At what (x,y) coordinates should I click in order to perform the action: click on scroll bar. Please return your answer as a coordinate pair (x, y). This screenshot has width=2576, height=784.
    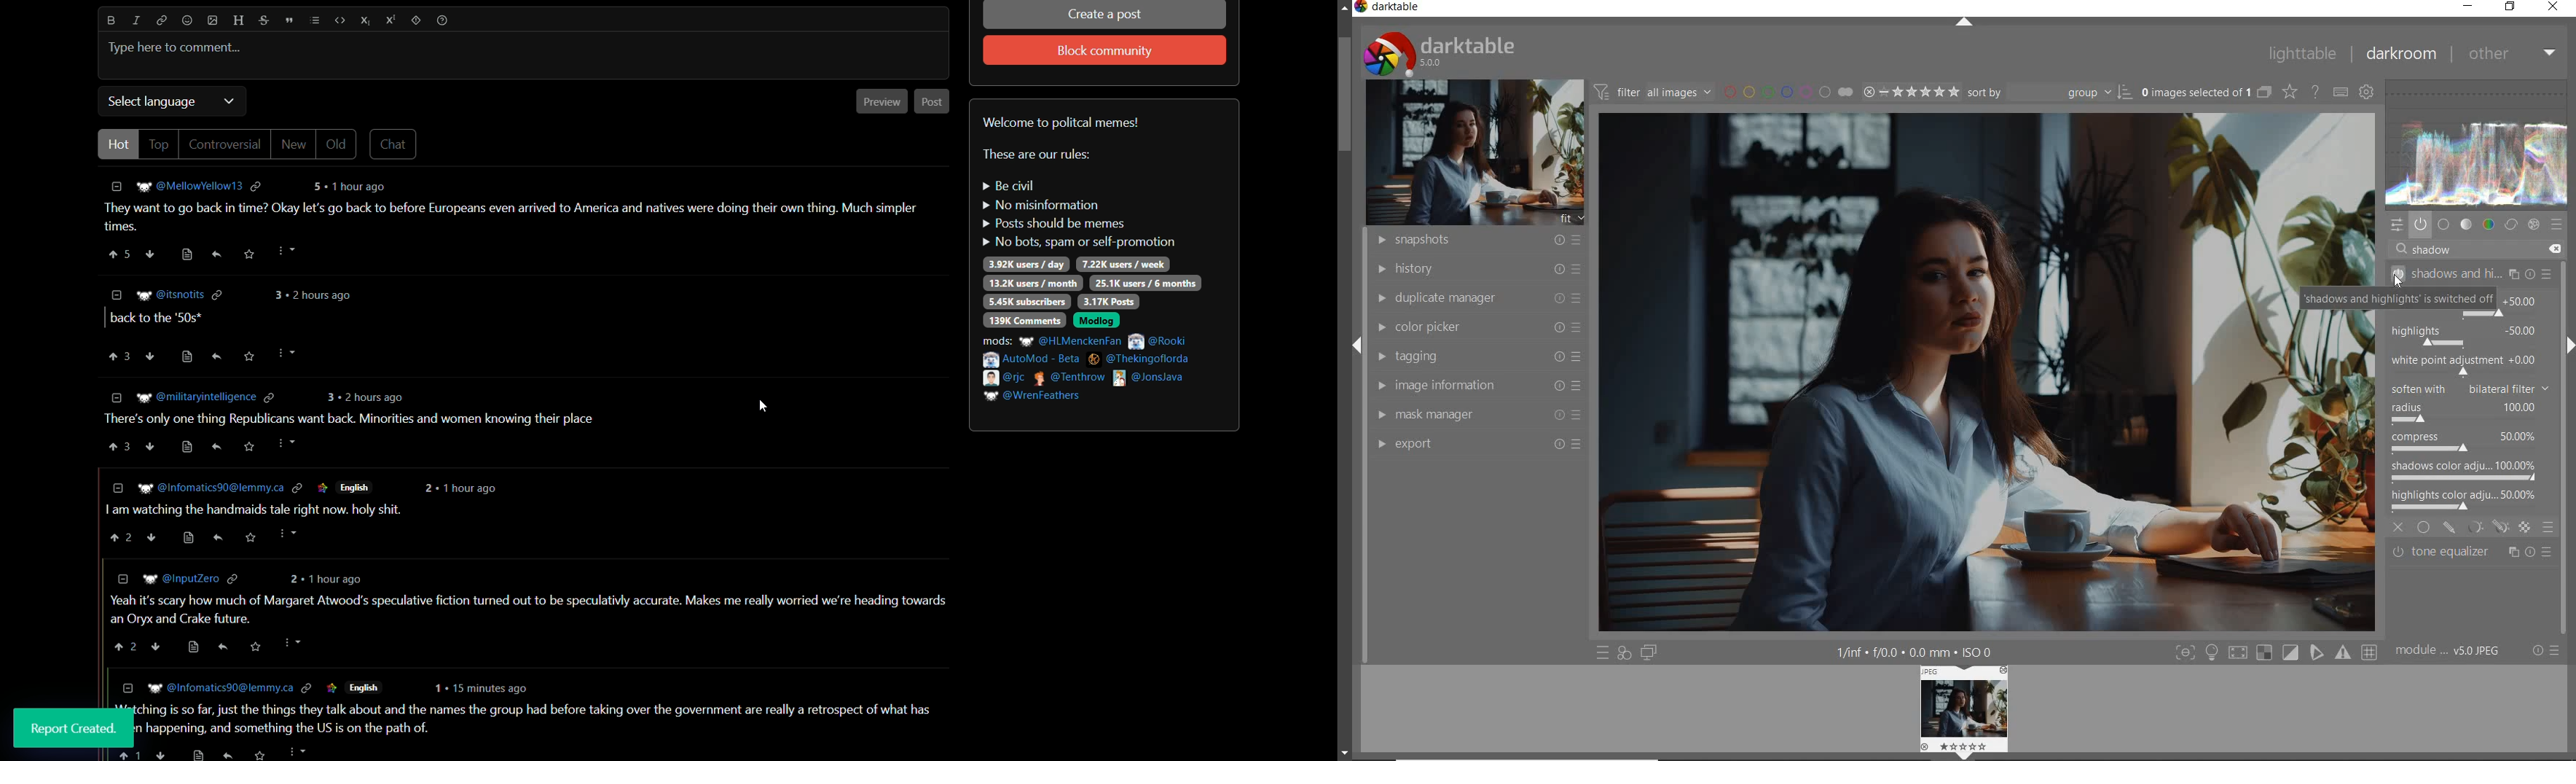
    Looking at the image, I should click on (1344, 382).